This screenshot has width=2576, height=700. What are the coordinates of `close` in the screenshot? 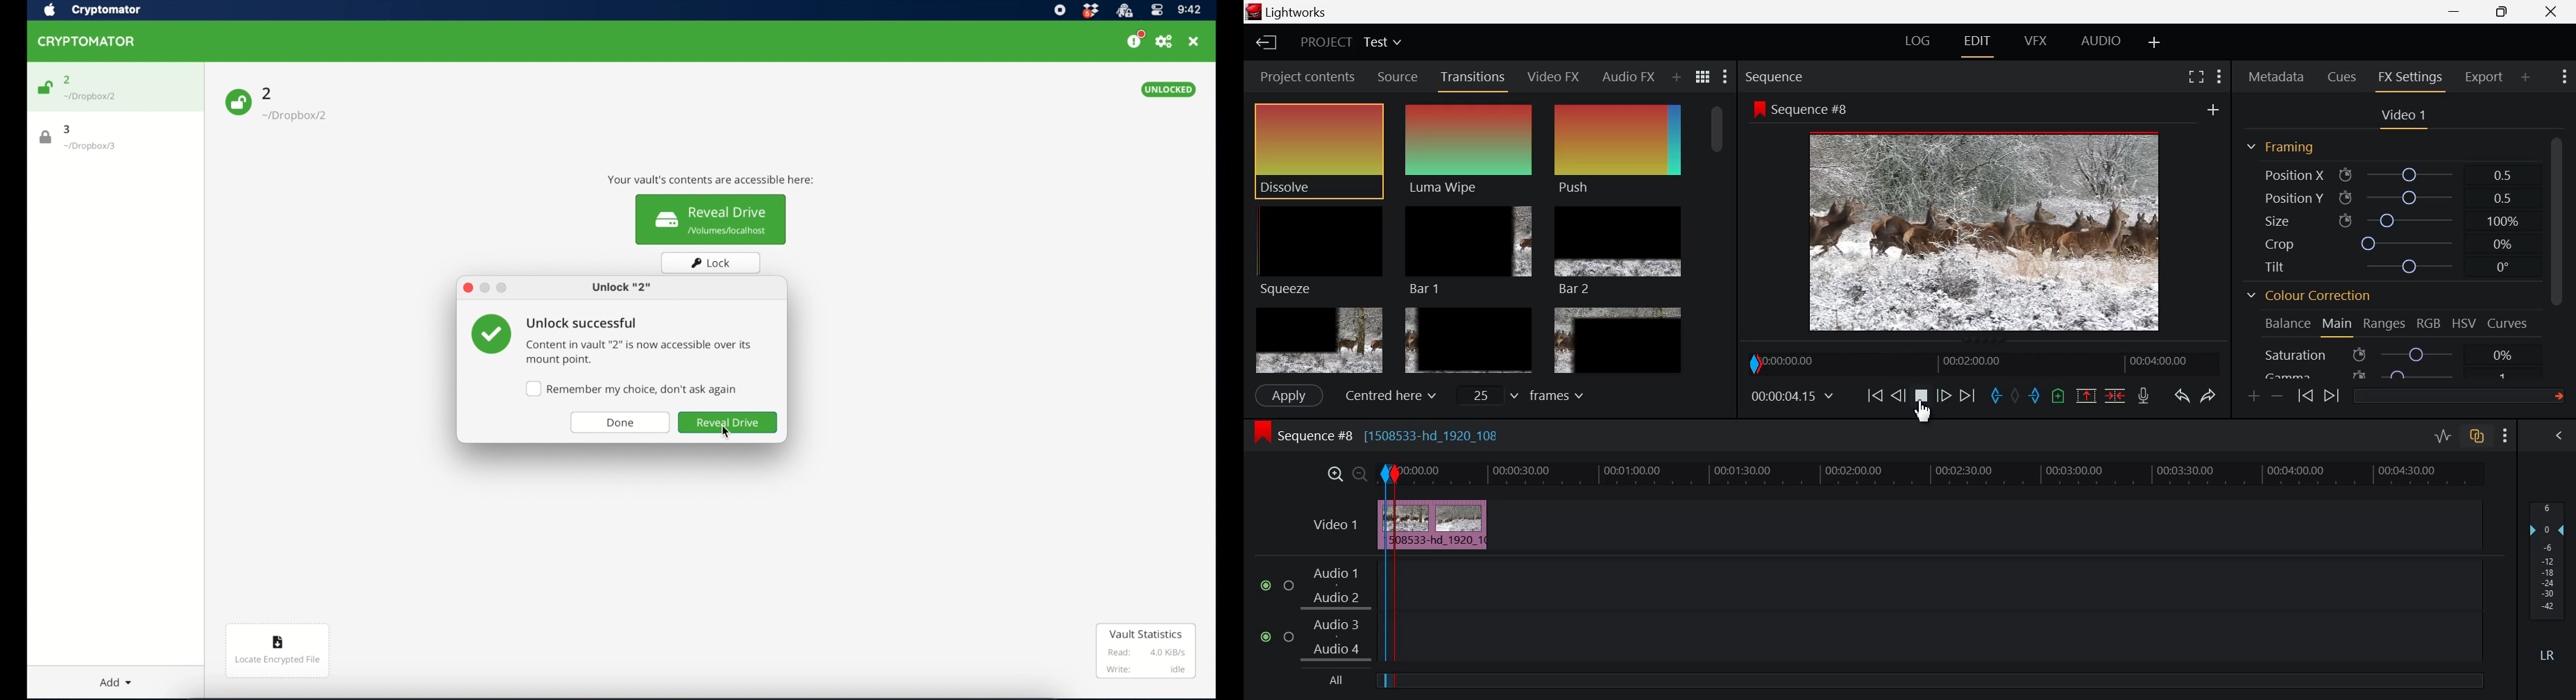 It's located at (1194, 41).